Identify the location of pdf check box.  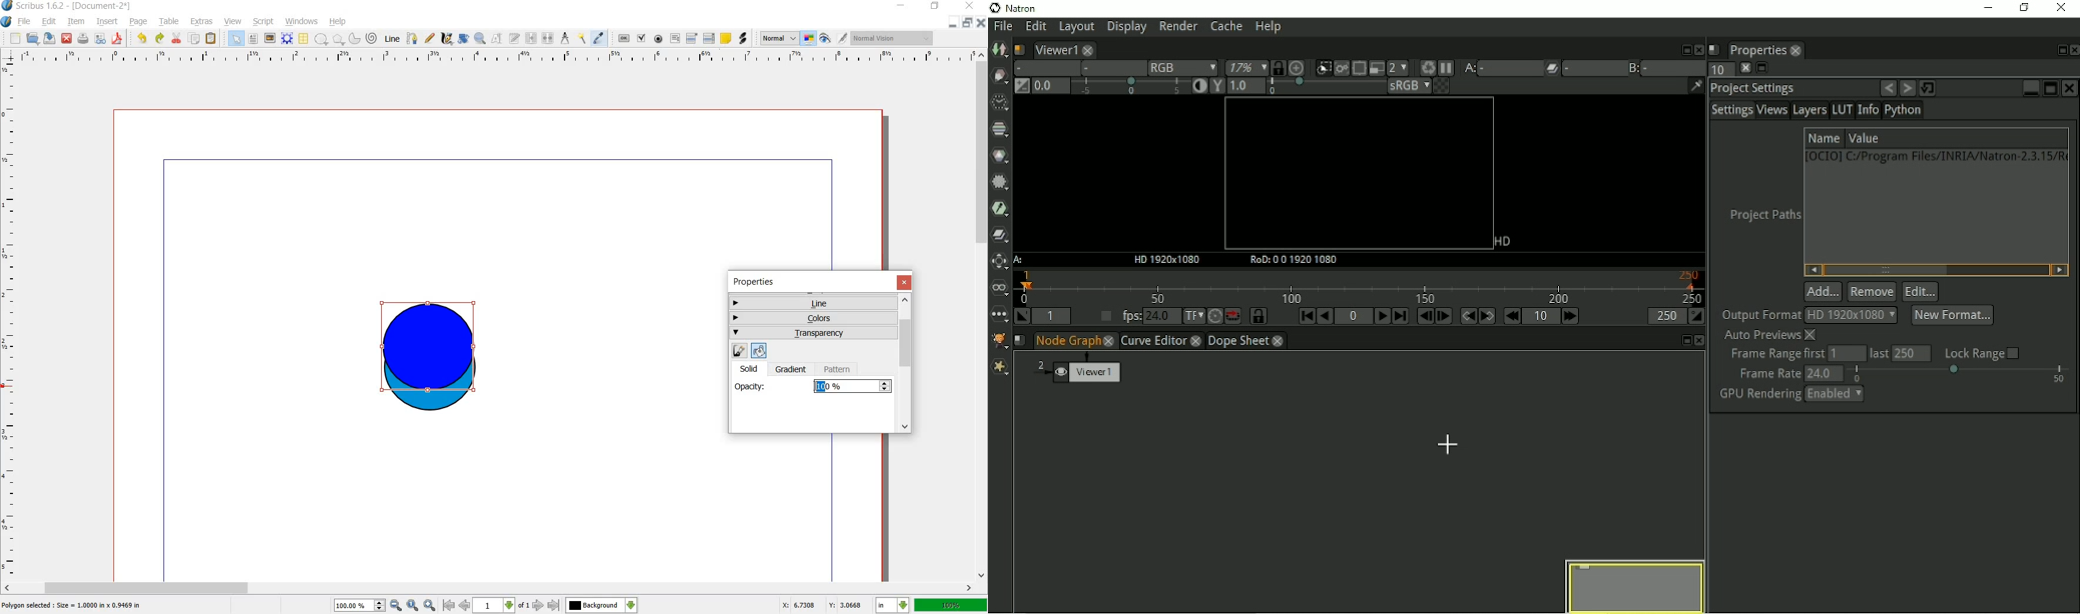
(640, 39).